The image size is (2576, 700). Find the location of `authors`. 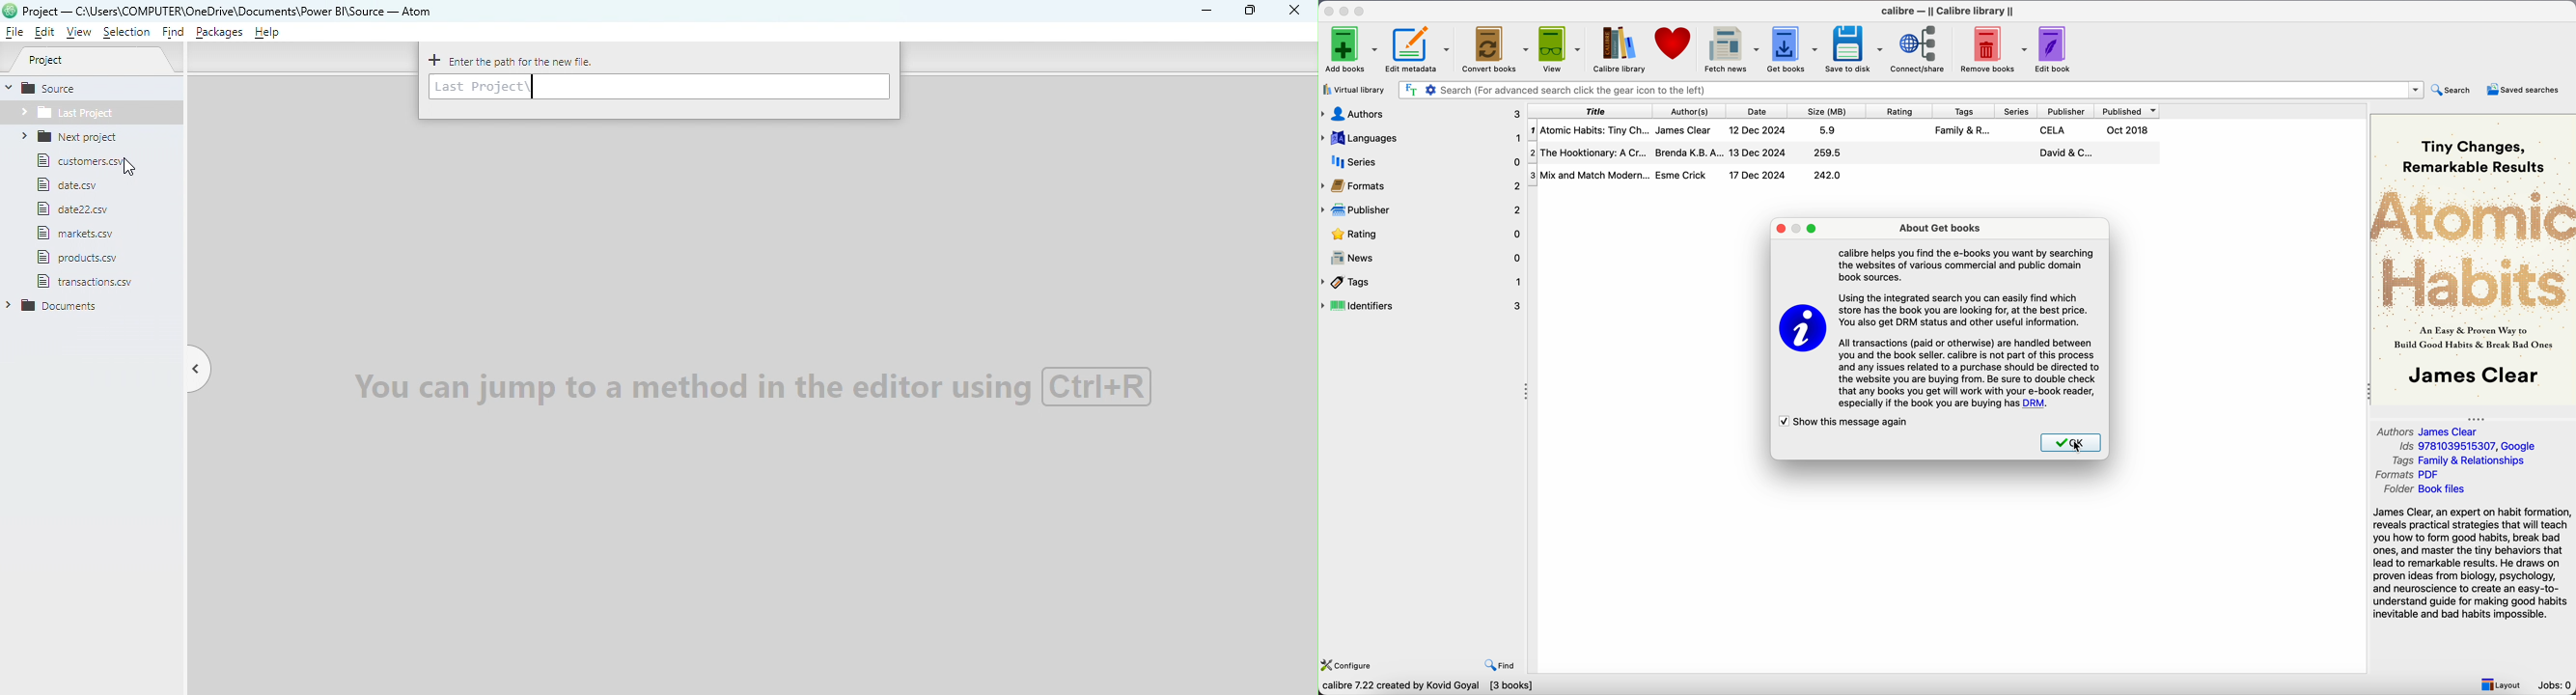

authors is located at coordinates (1423, 113).